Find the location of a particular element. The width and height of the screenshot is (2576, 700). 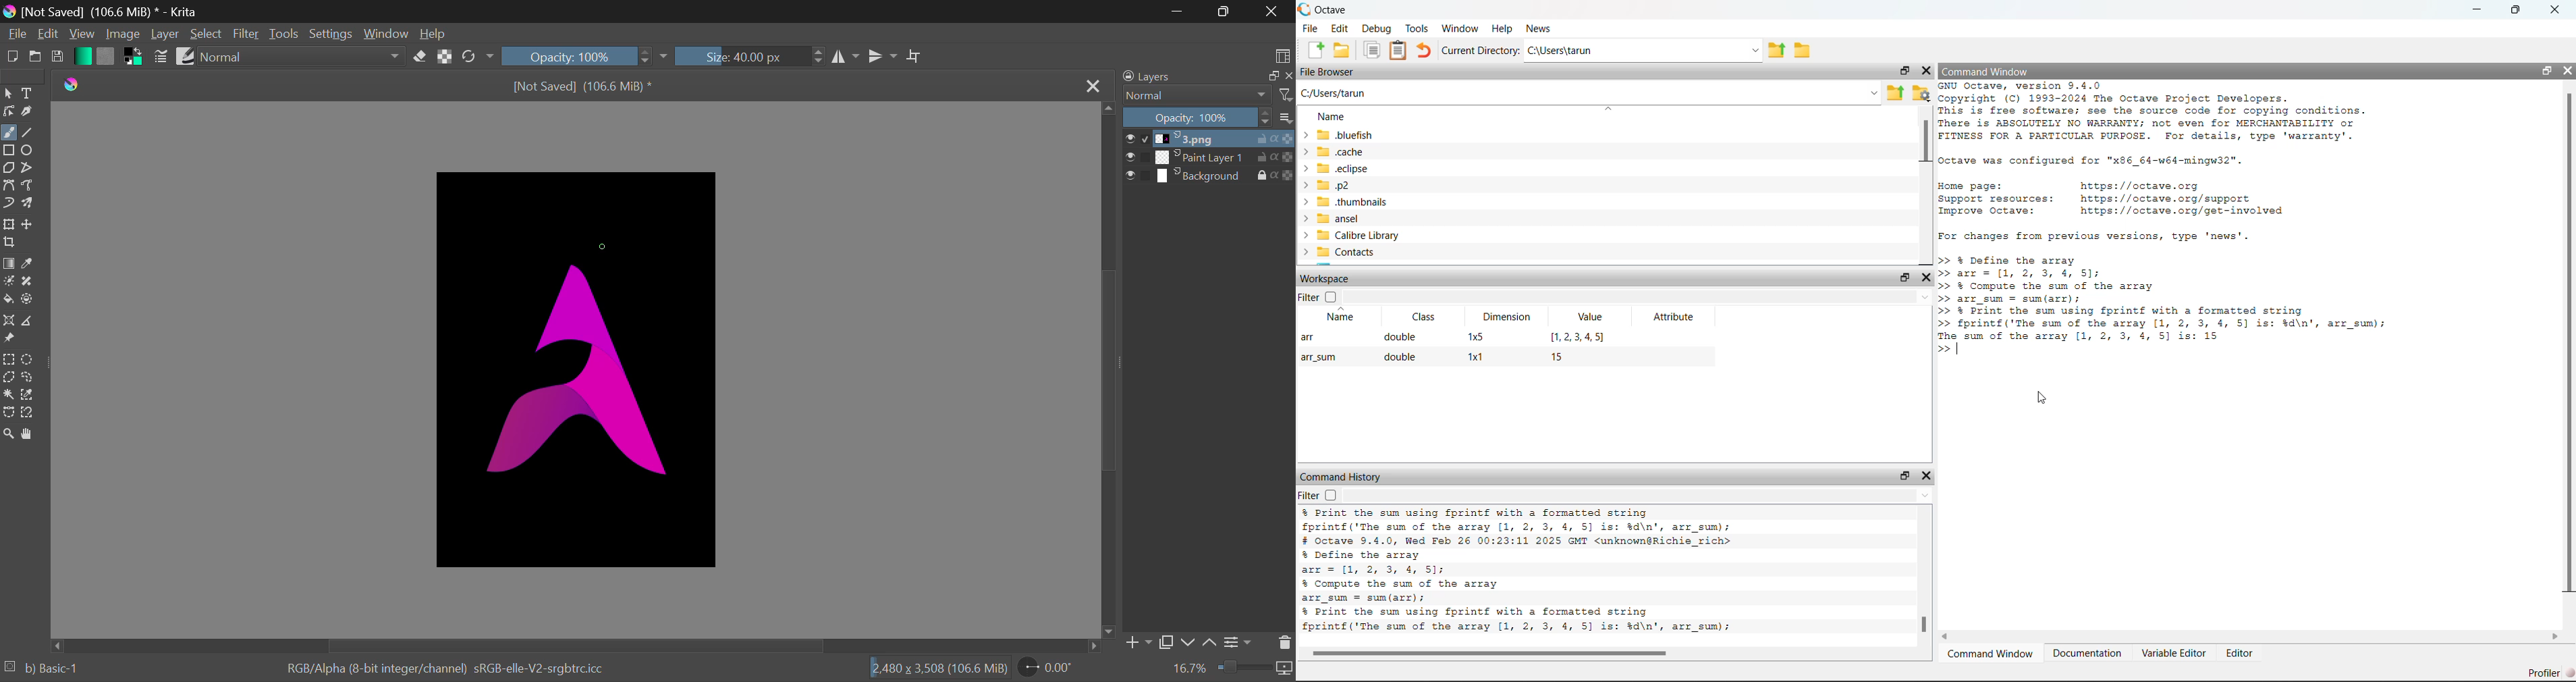

Browse directories is located at coordinates (1802, 48).